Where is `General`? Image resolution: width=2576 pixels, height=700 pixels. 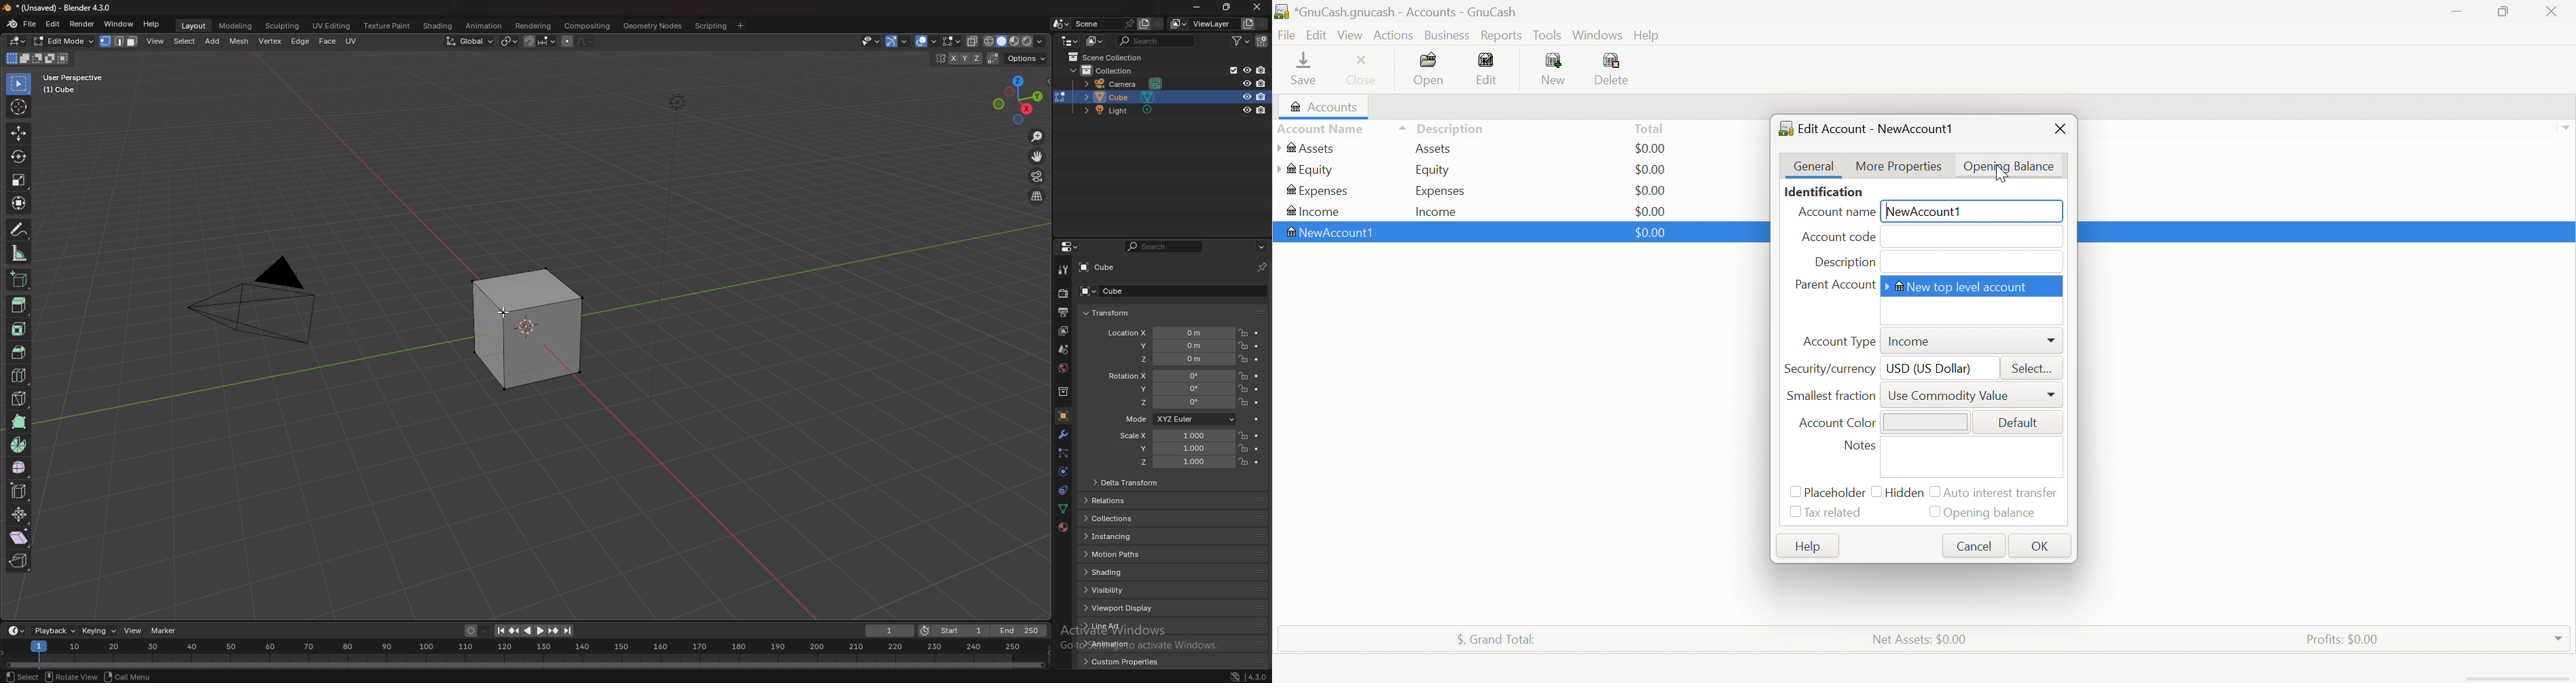 General is located at coordinates (1814, 166).